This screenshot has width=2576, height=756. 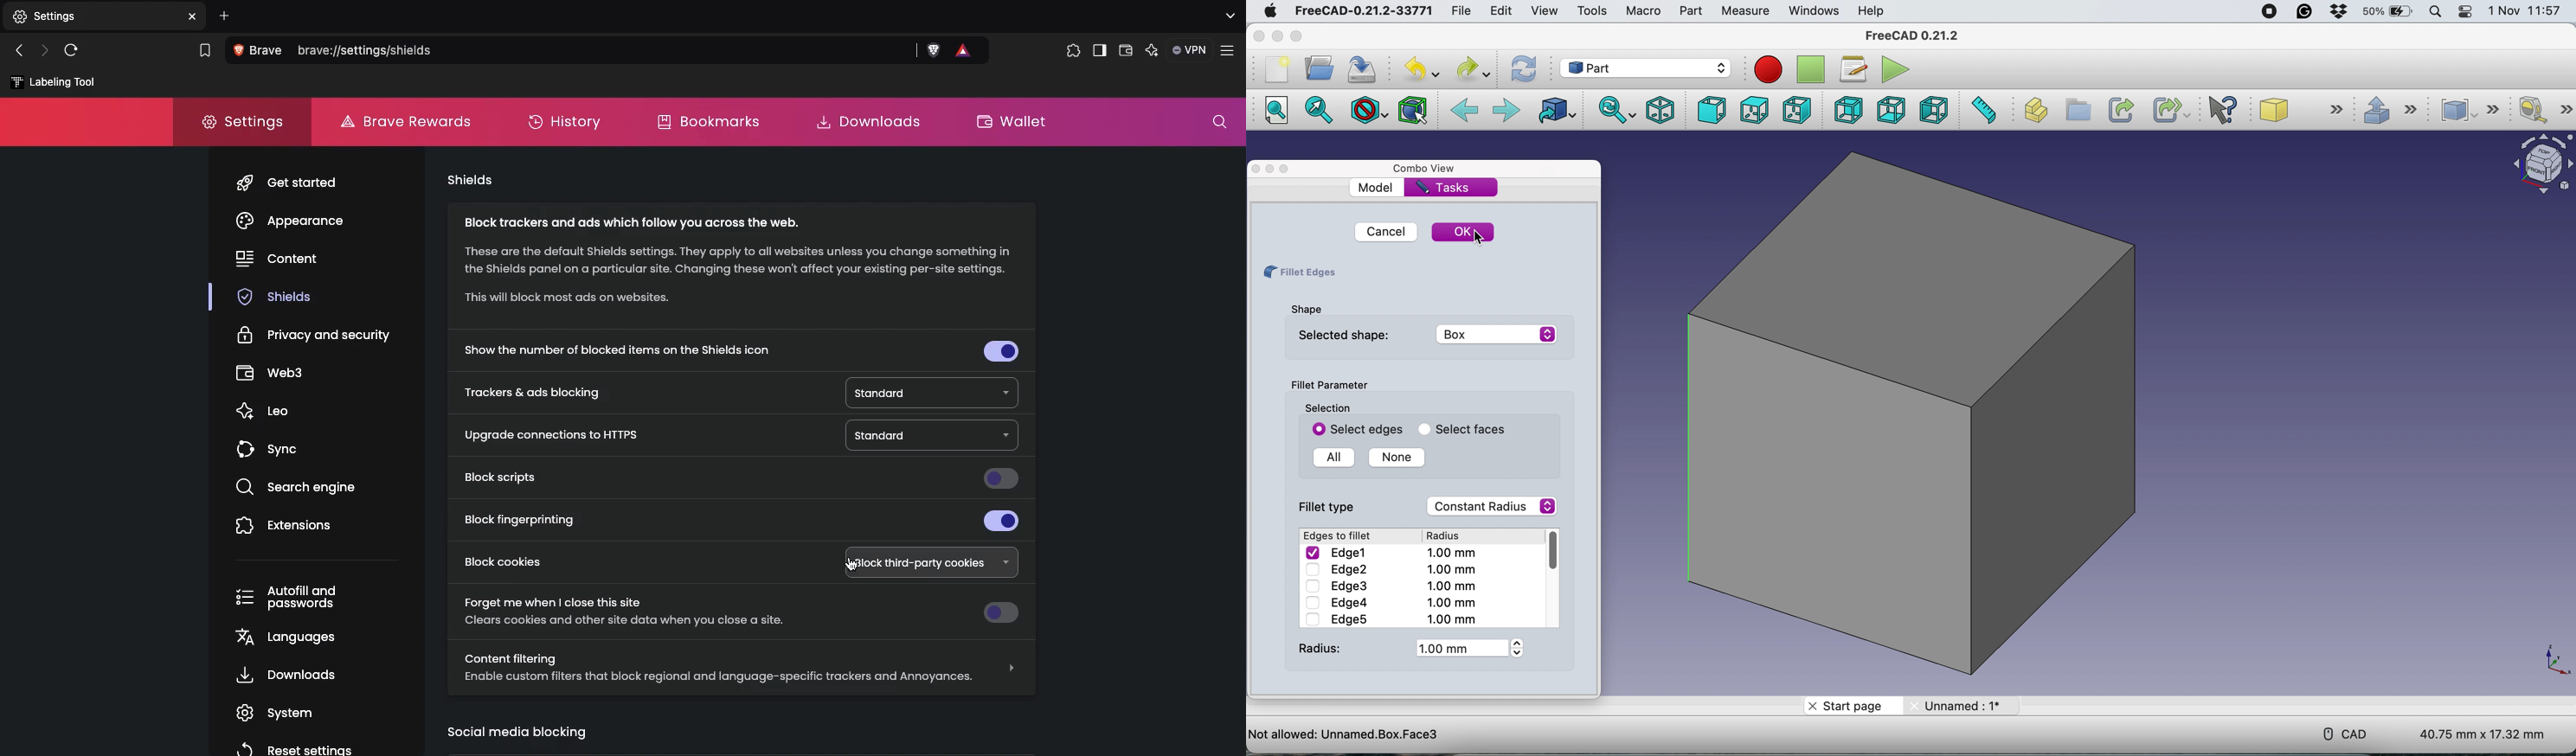 I want to click on open, so click(x=1317, y=68).